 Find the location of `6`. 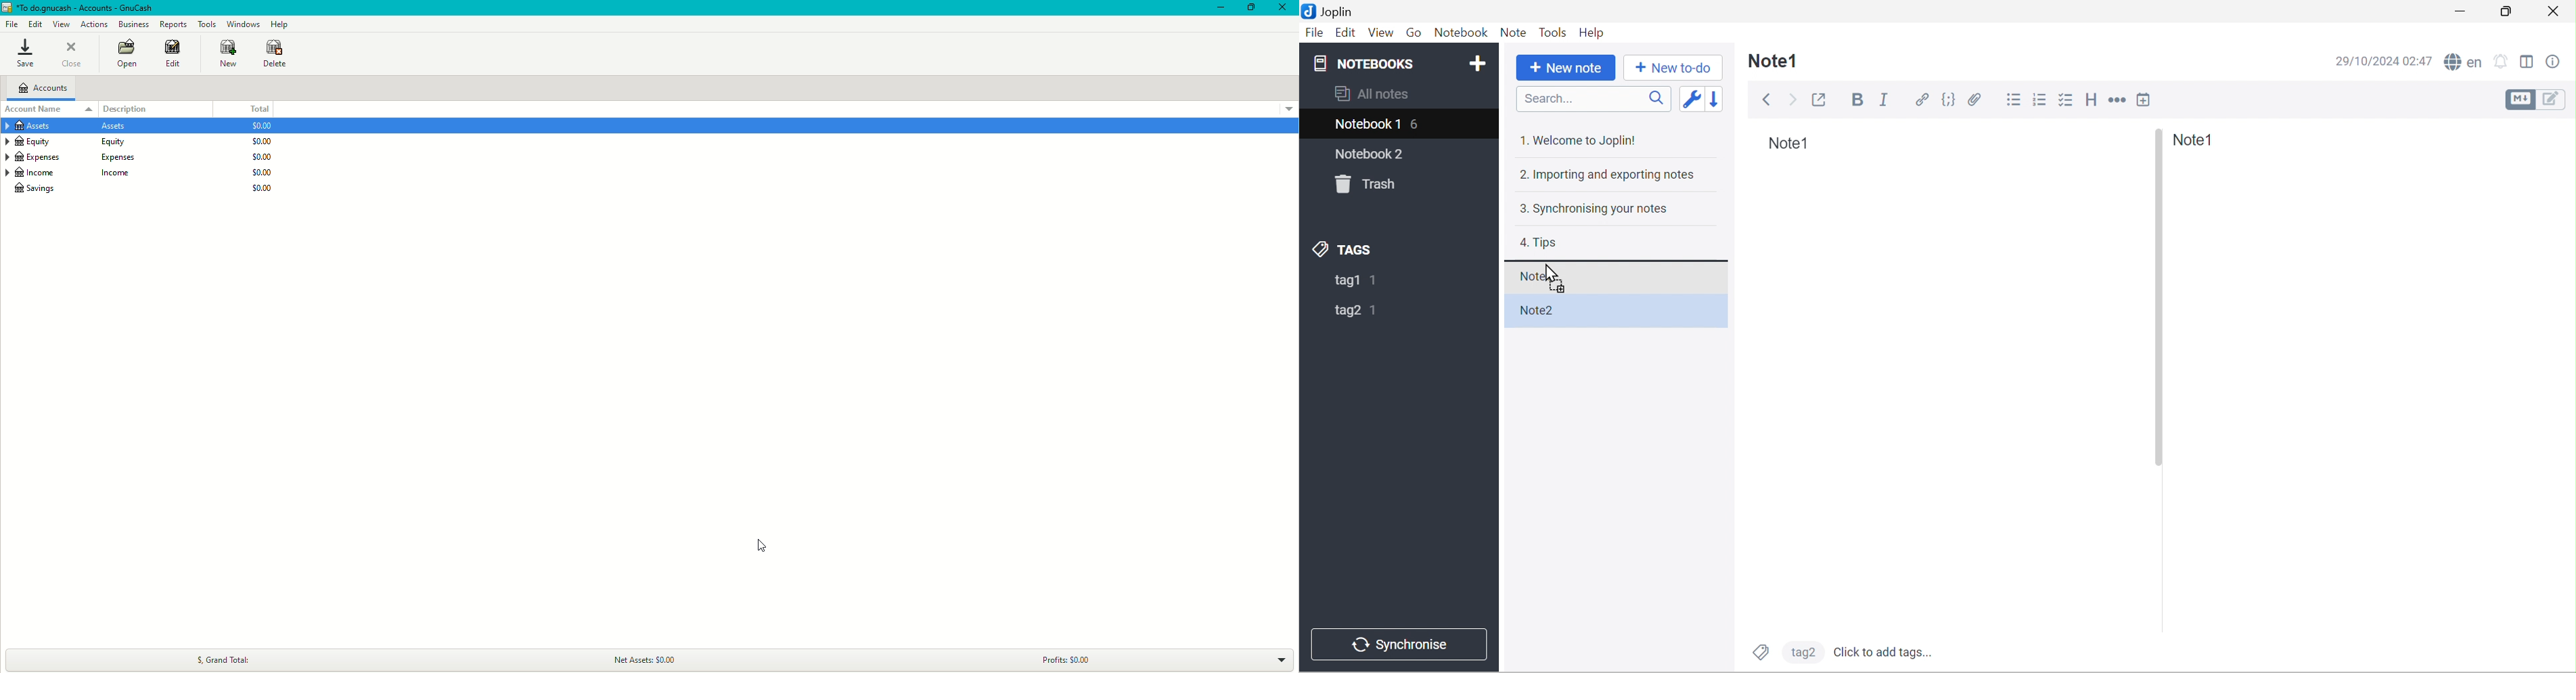

6 is located at coordinates (1418, 124).